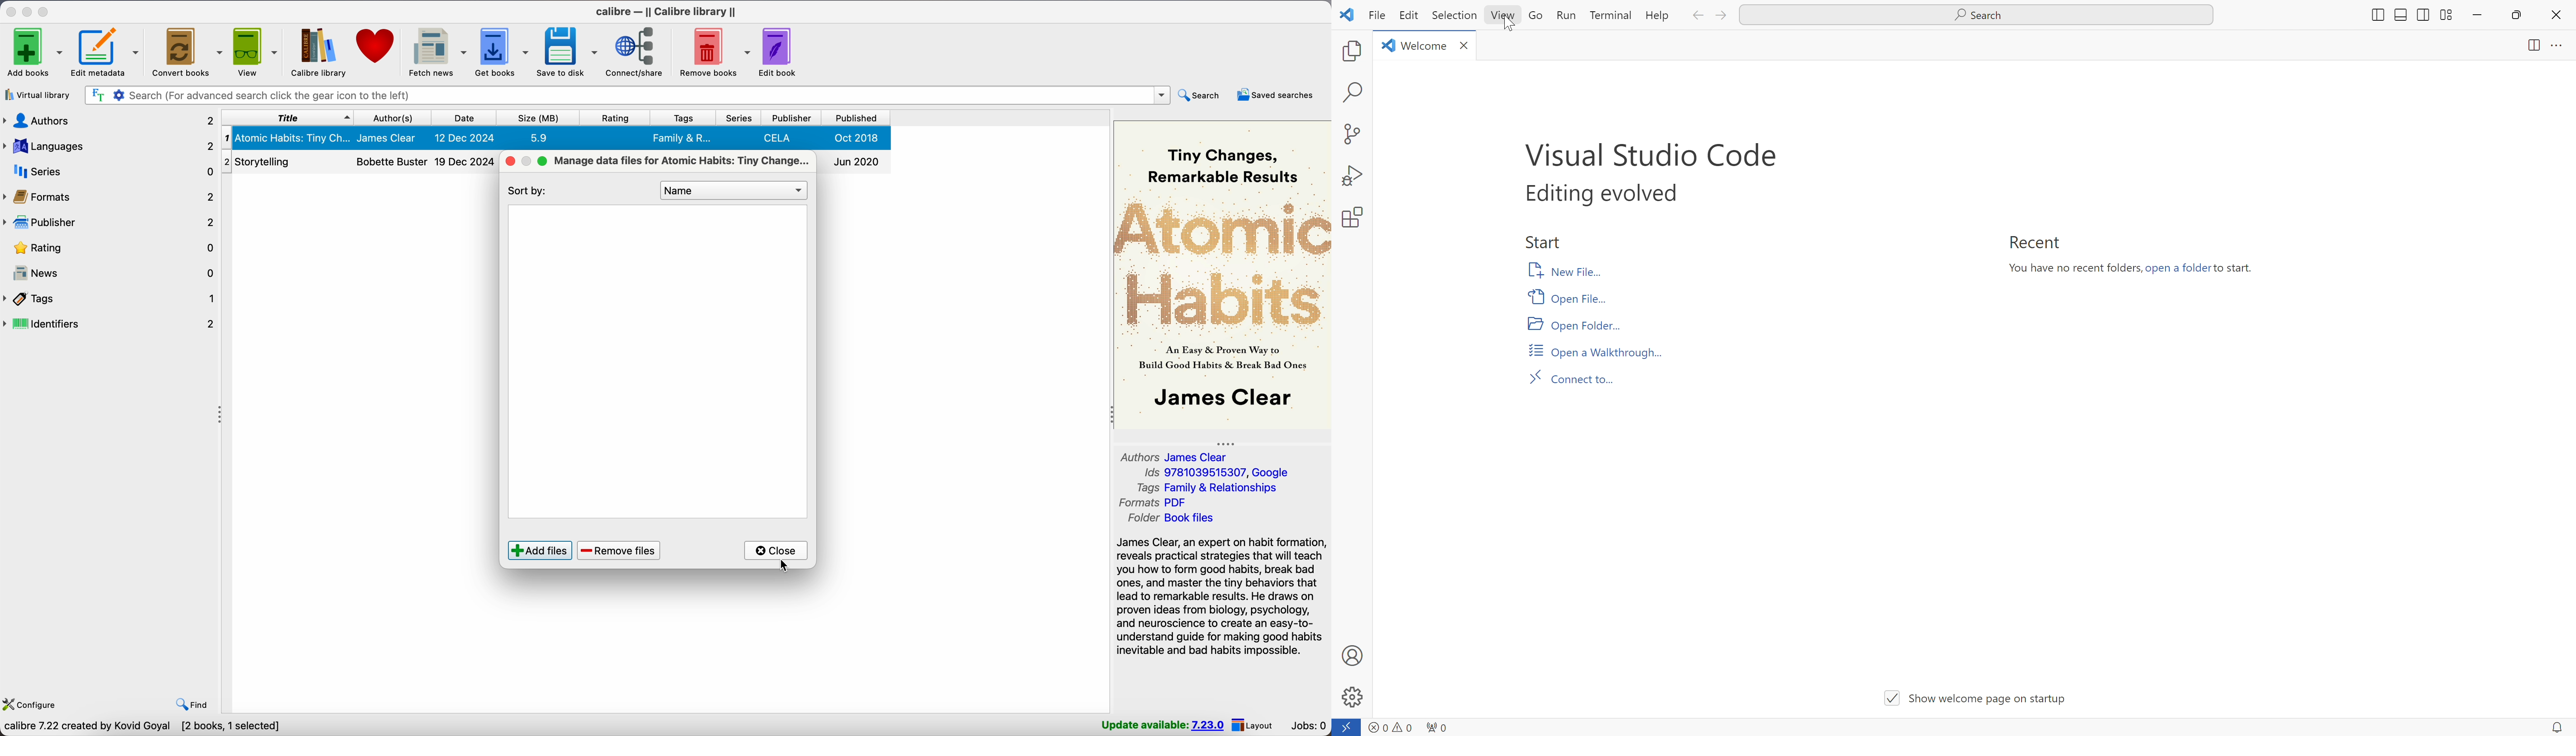  Describe the element at coordinates (619, 550) in the screenshot. I see `remove files` at that location.